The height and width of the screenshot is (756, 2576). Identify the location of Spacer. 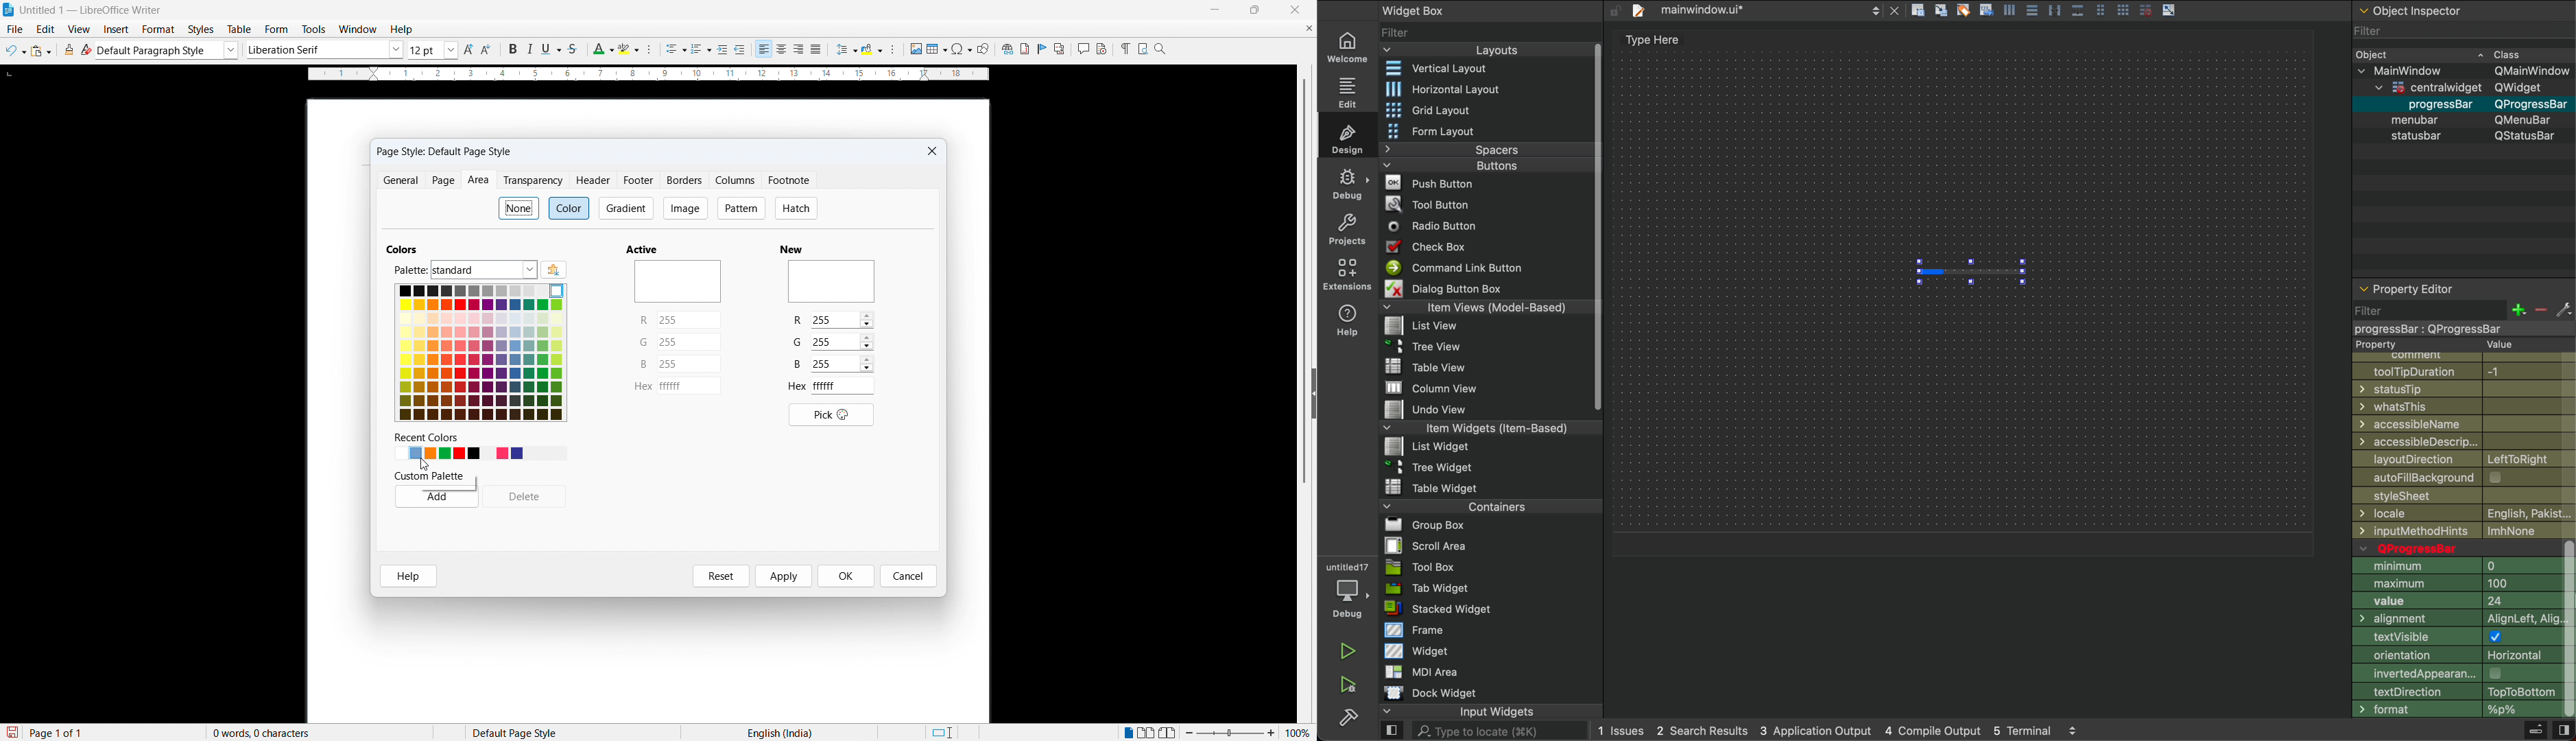
(1473, 149).